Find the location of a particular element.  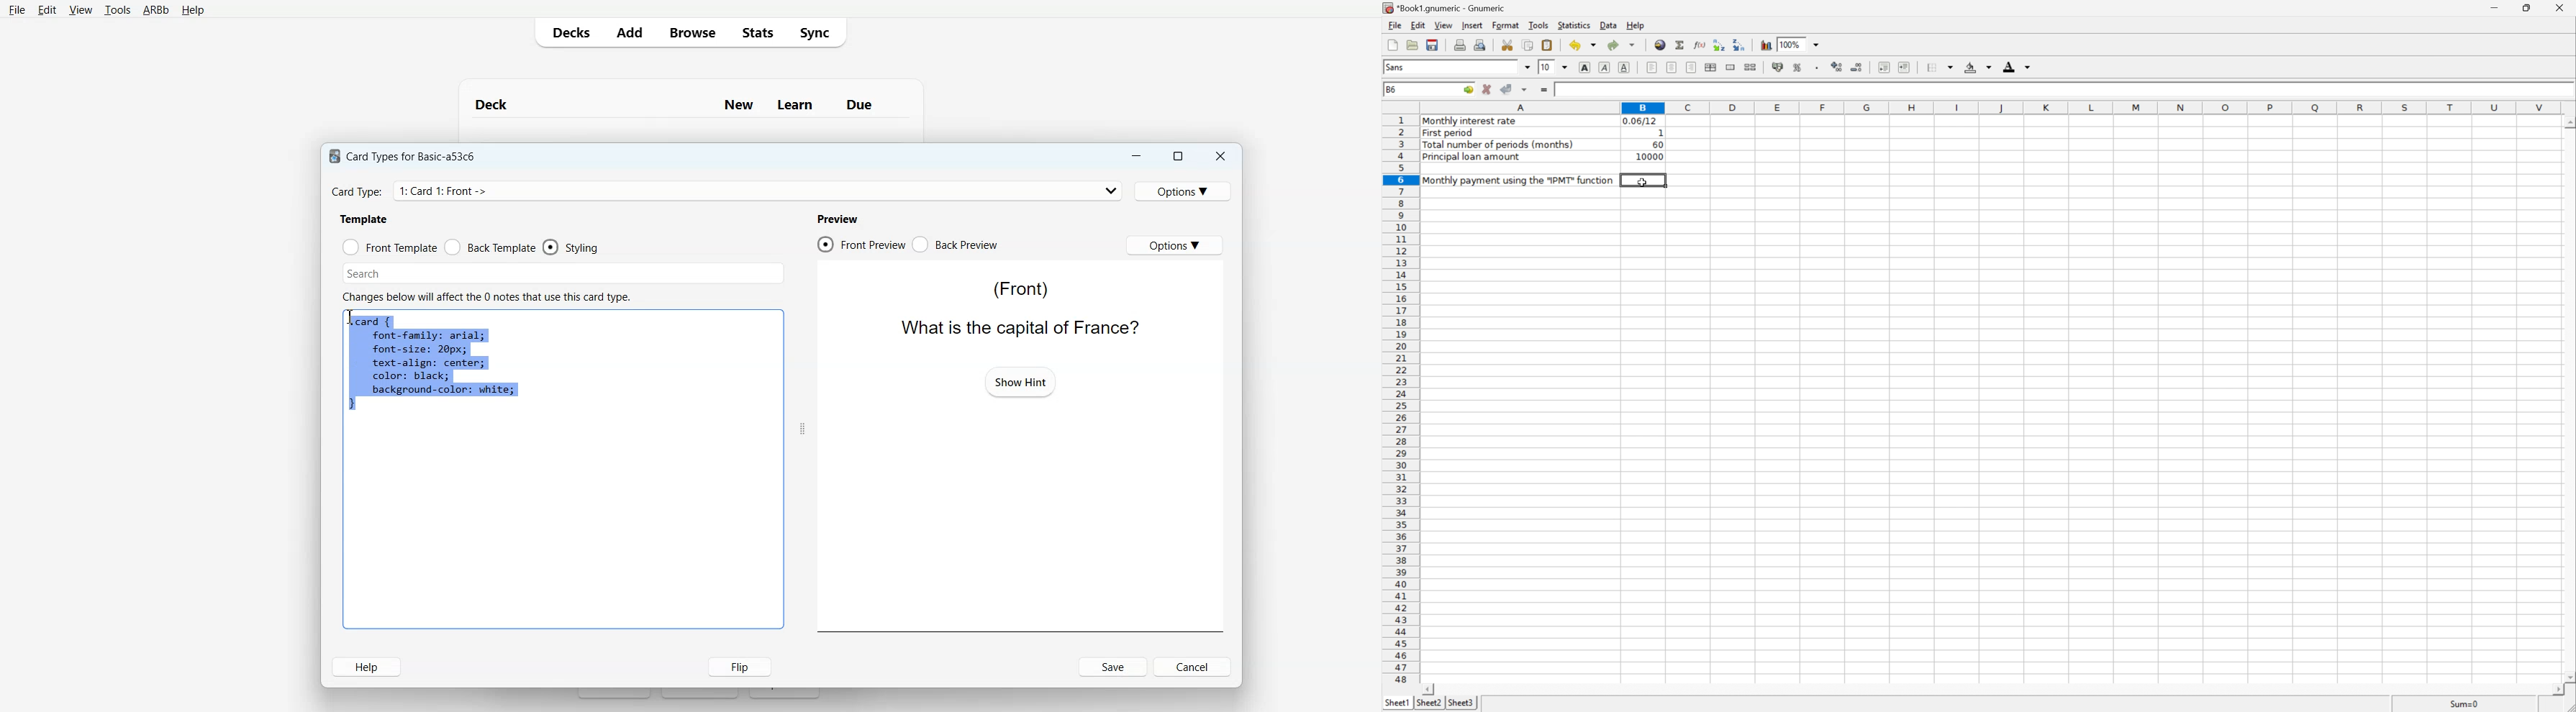

Help is located at coordinates (366, 667).